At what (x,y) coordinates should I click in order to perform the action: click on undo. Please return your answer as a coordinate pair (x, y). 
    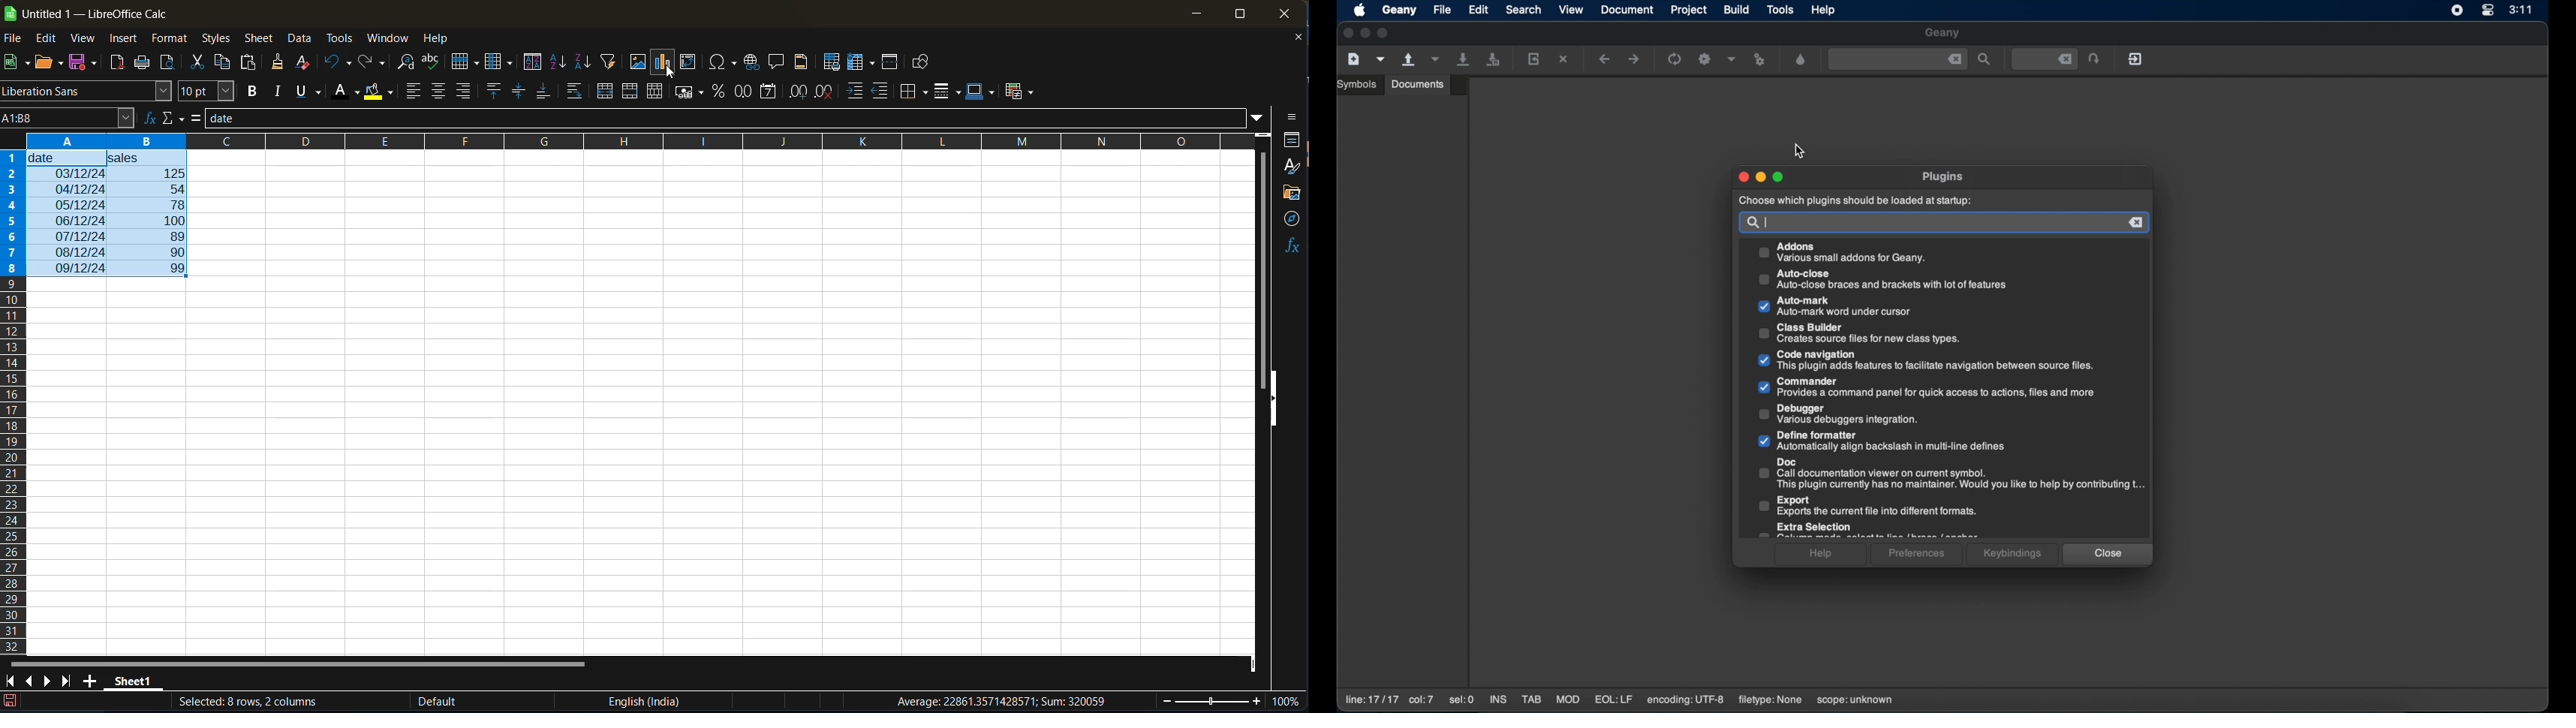
    Looking at the image, I should click on (339, 63).